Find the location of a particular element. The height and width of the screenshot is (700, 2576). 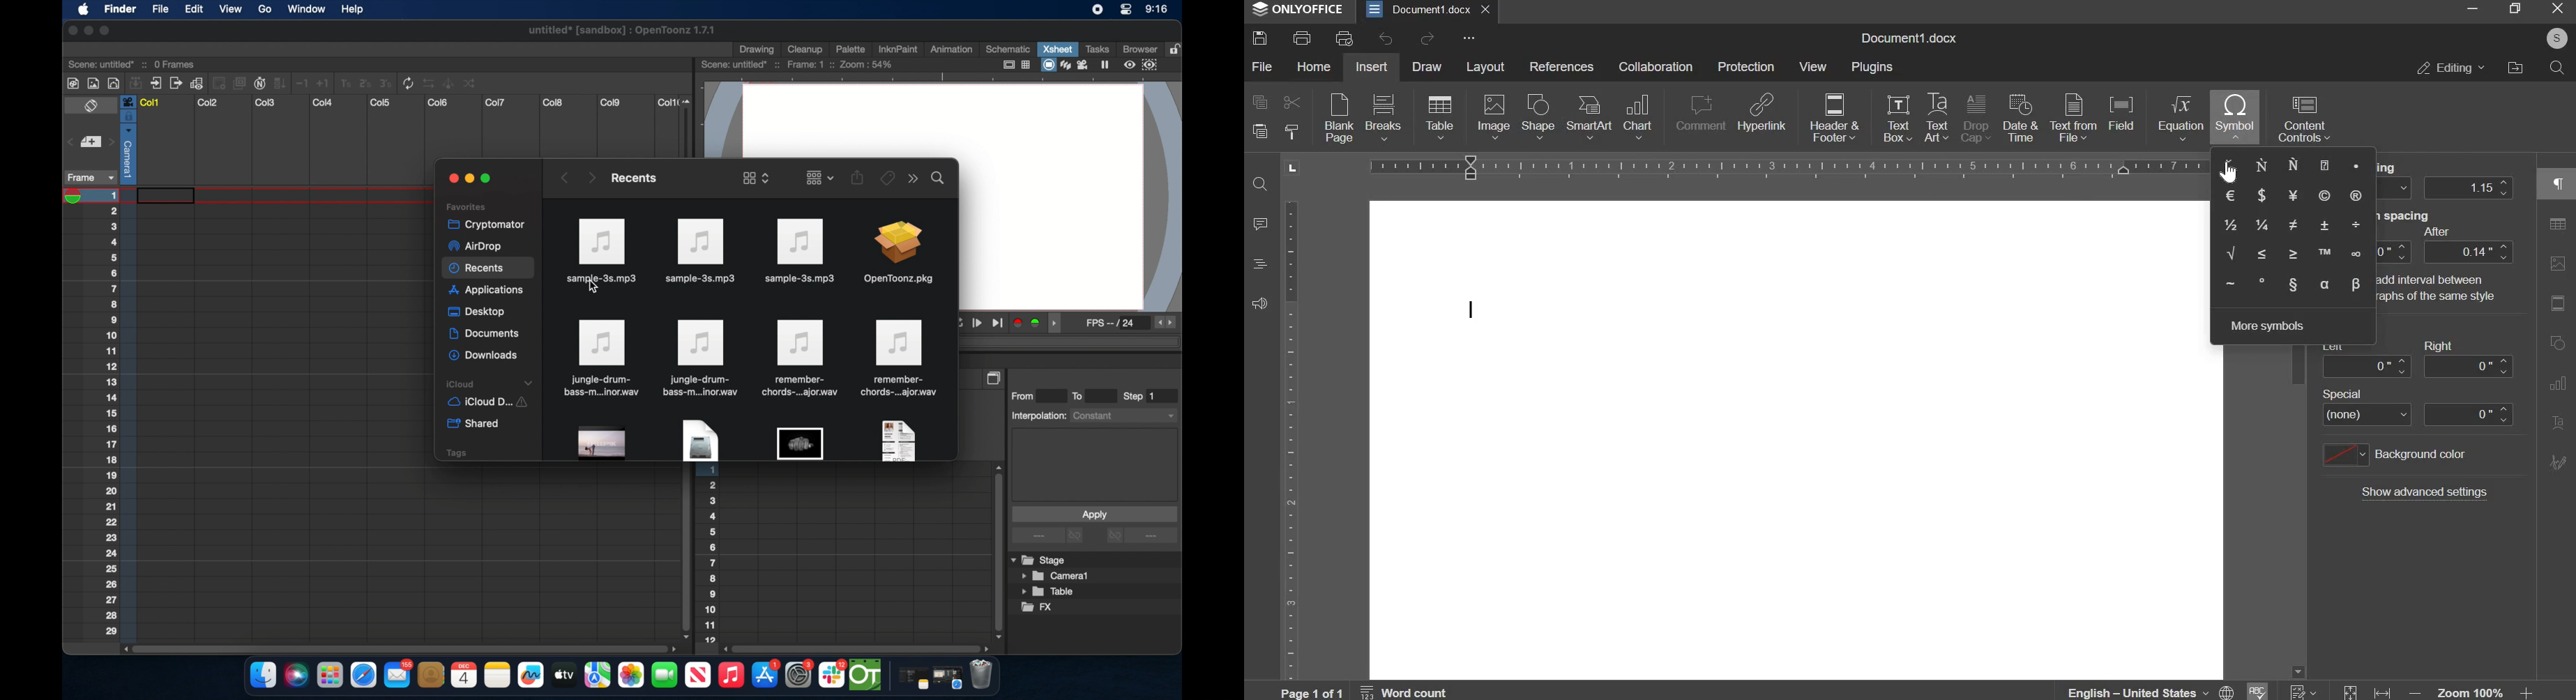

collaboration is located at coordinates (1656, 66).